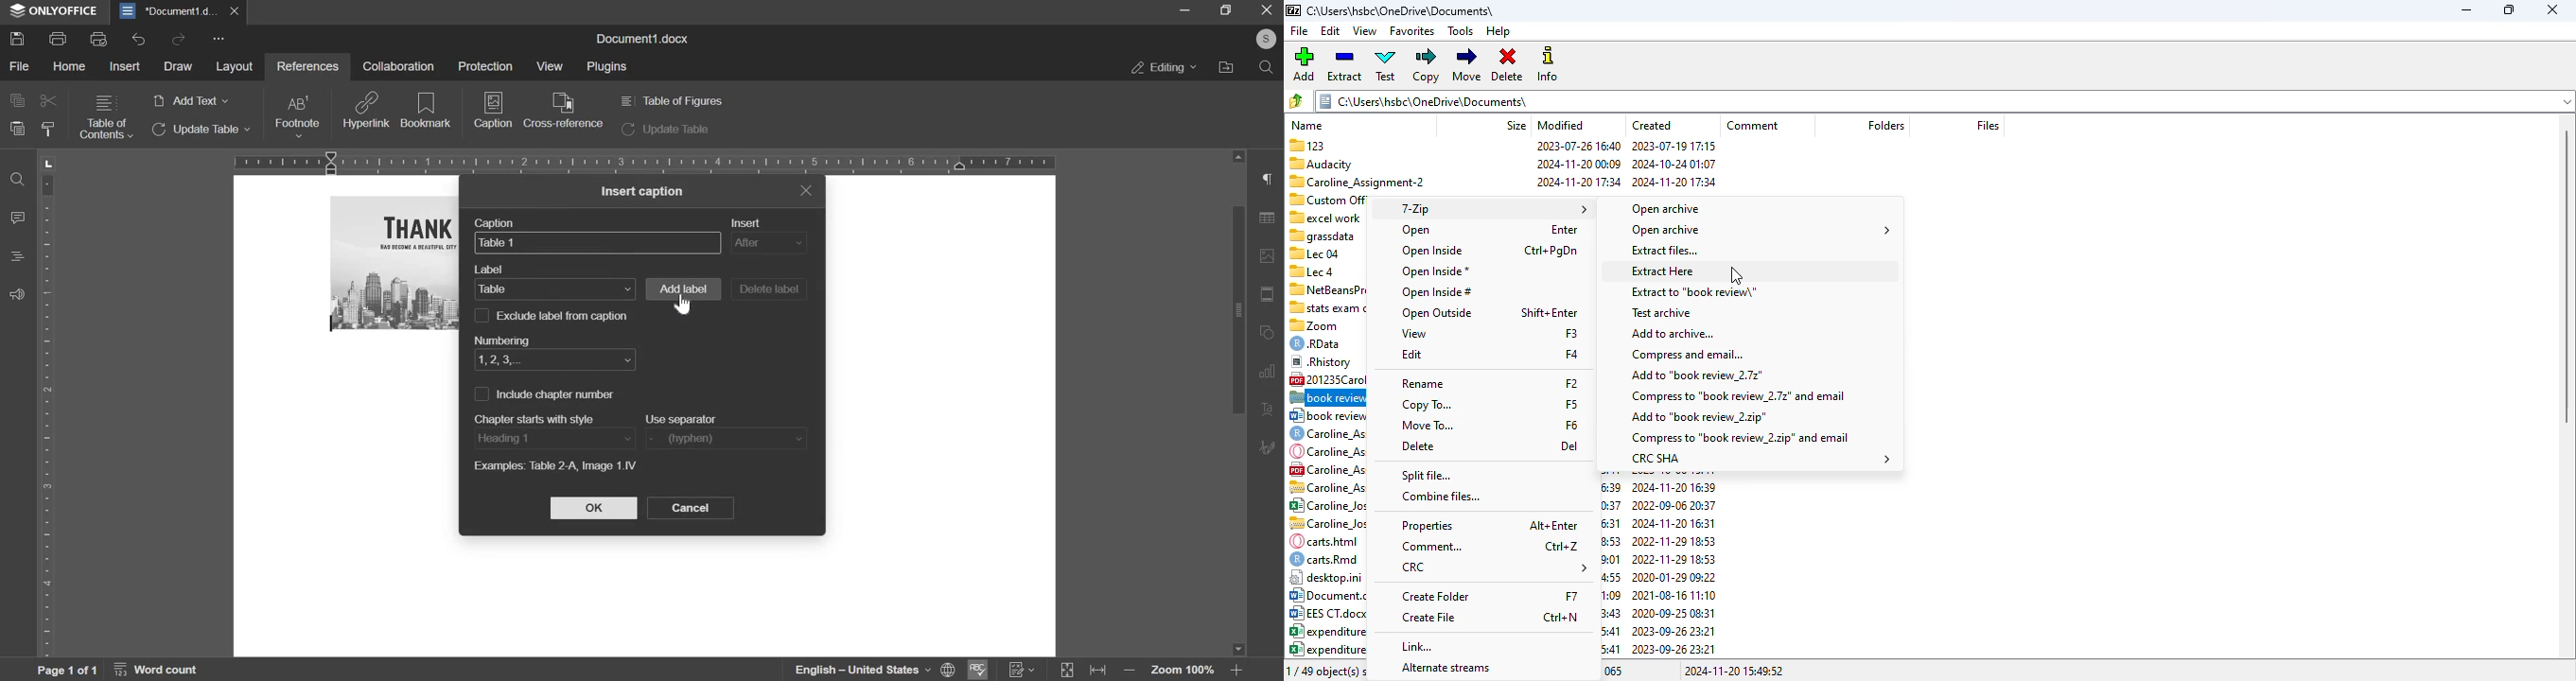 The width and height of the screenshot is (2576, 700). I want to click on view, so click(548, 66).